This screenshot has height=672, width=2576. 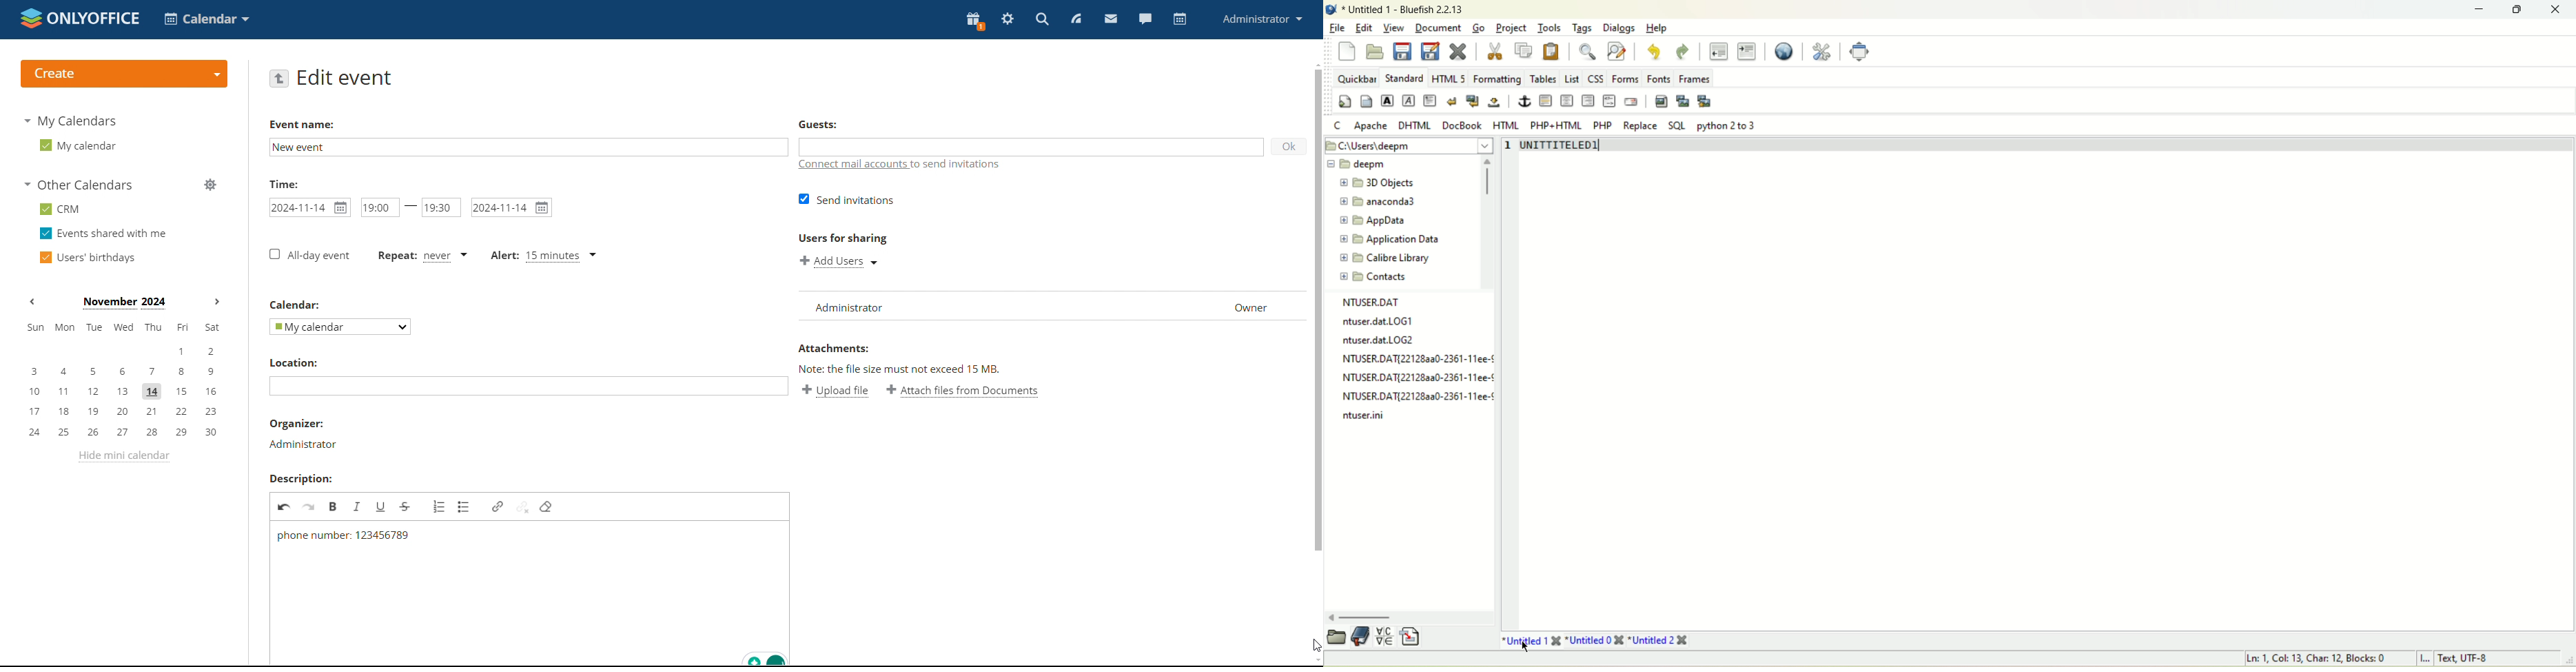 I want to click on non breaking space, so click(x=1499, y=101).